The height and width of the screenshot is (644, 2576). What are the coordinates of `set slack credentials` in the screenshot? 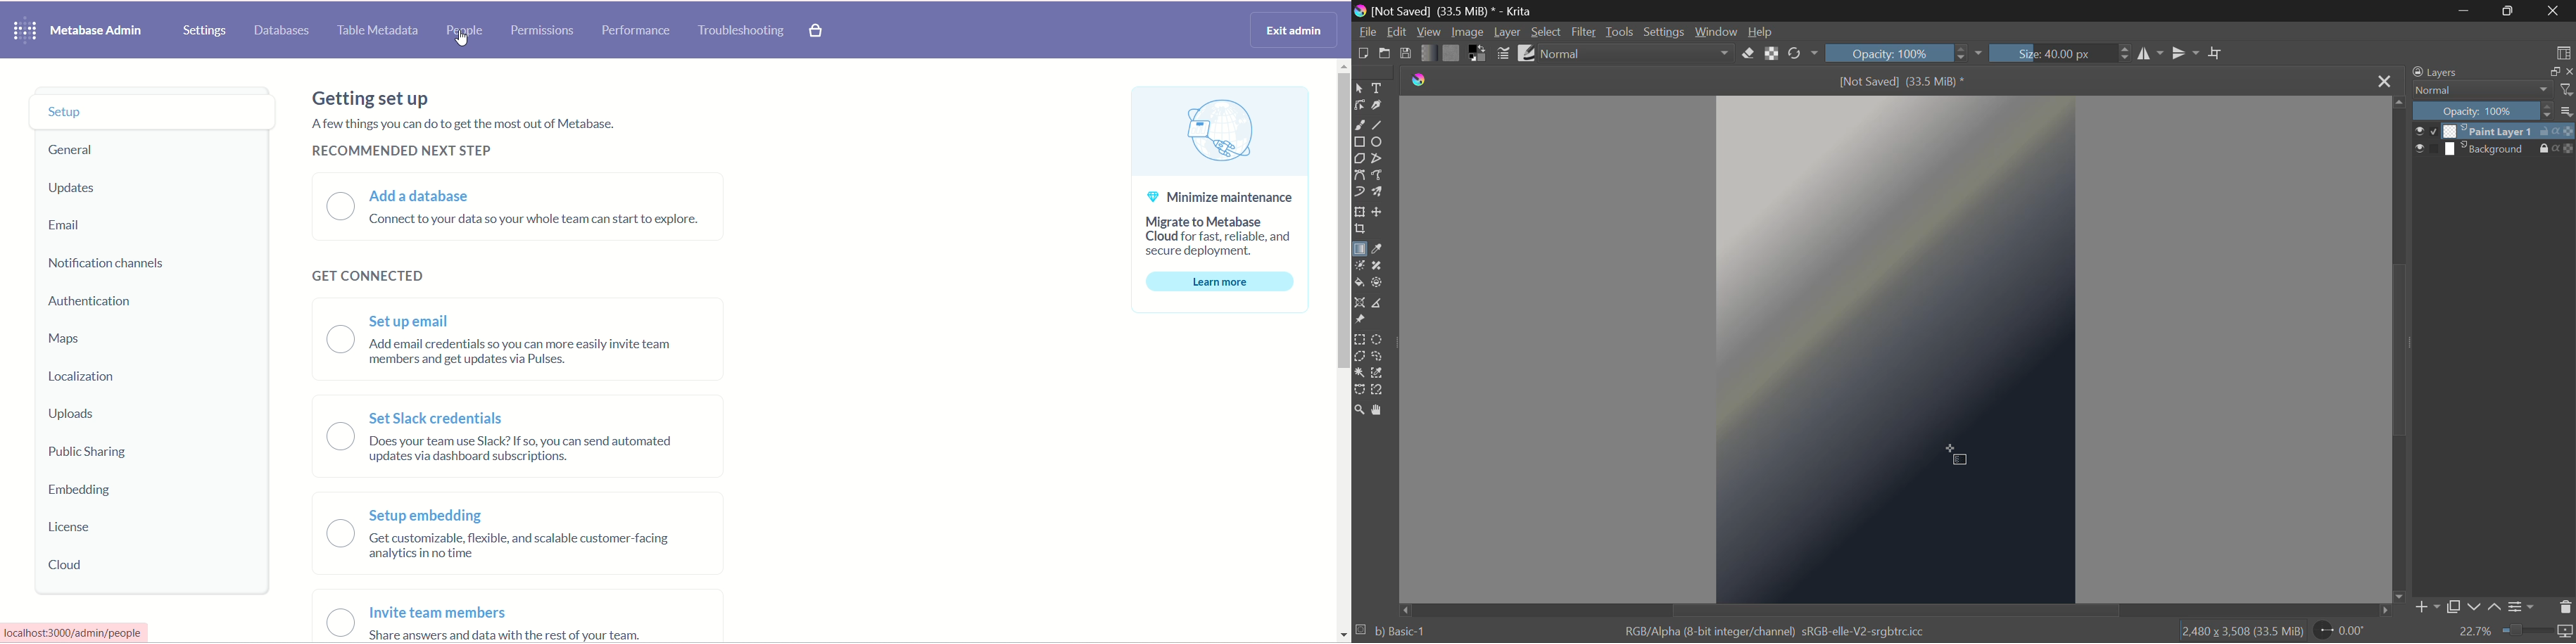 It's located at (441, 417).